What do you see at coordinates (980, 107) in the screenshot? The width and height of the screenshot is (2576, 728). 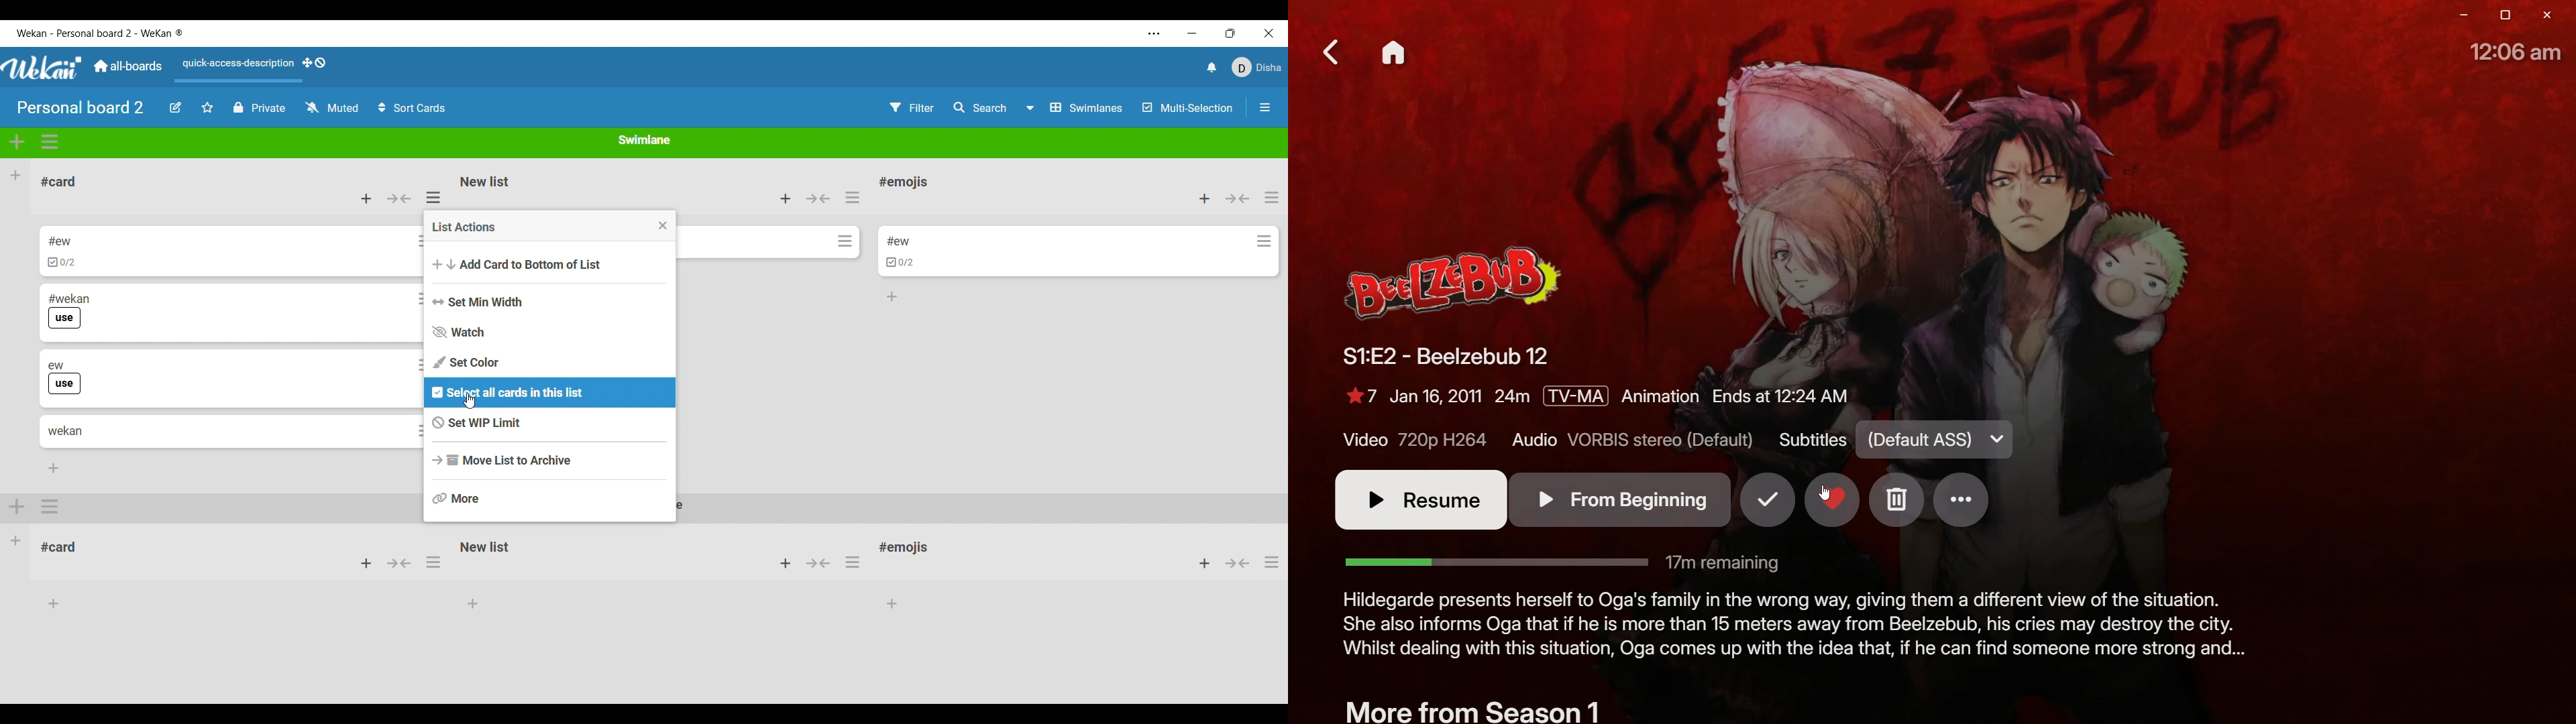 I see `Search` at bounding box center [980, 107].